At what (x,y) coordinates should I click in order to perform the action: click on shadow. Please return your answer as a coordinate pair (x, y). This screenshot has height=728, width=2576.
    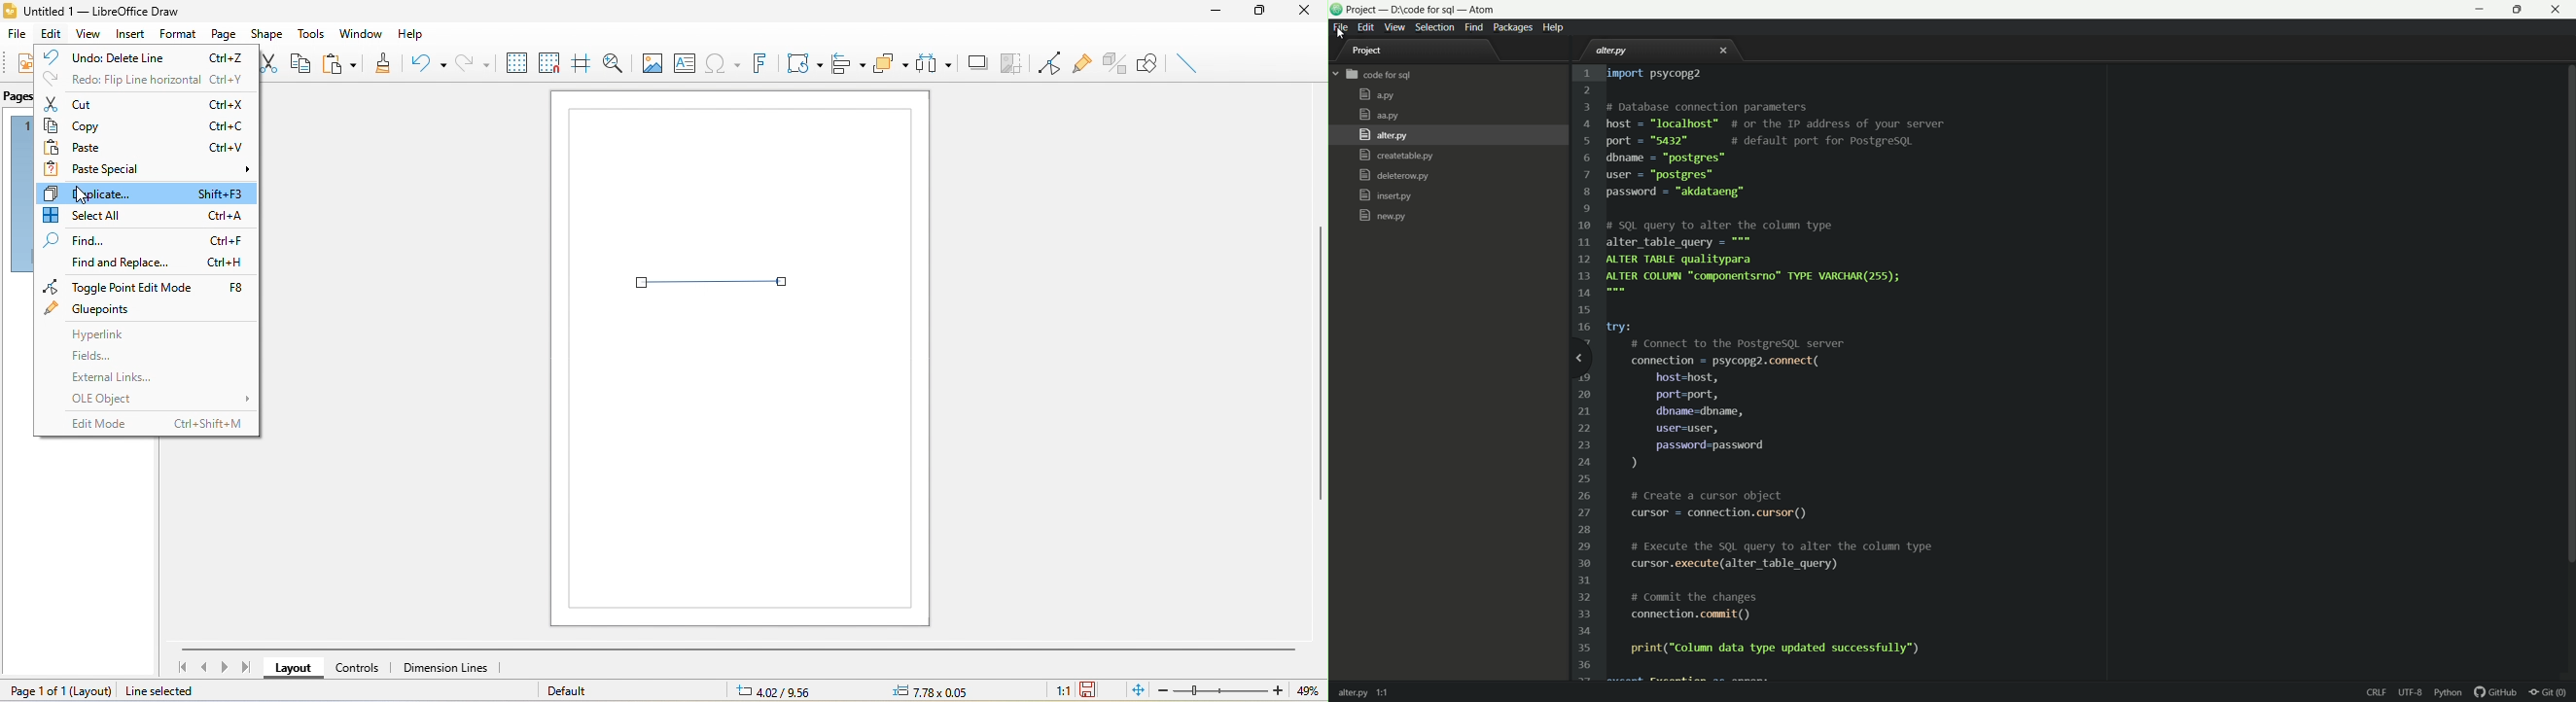
    Looking at the image, I should click on (978, 63).